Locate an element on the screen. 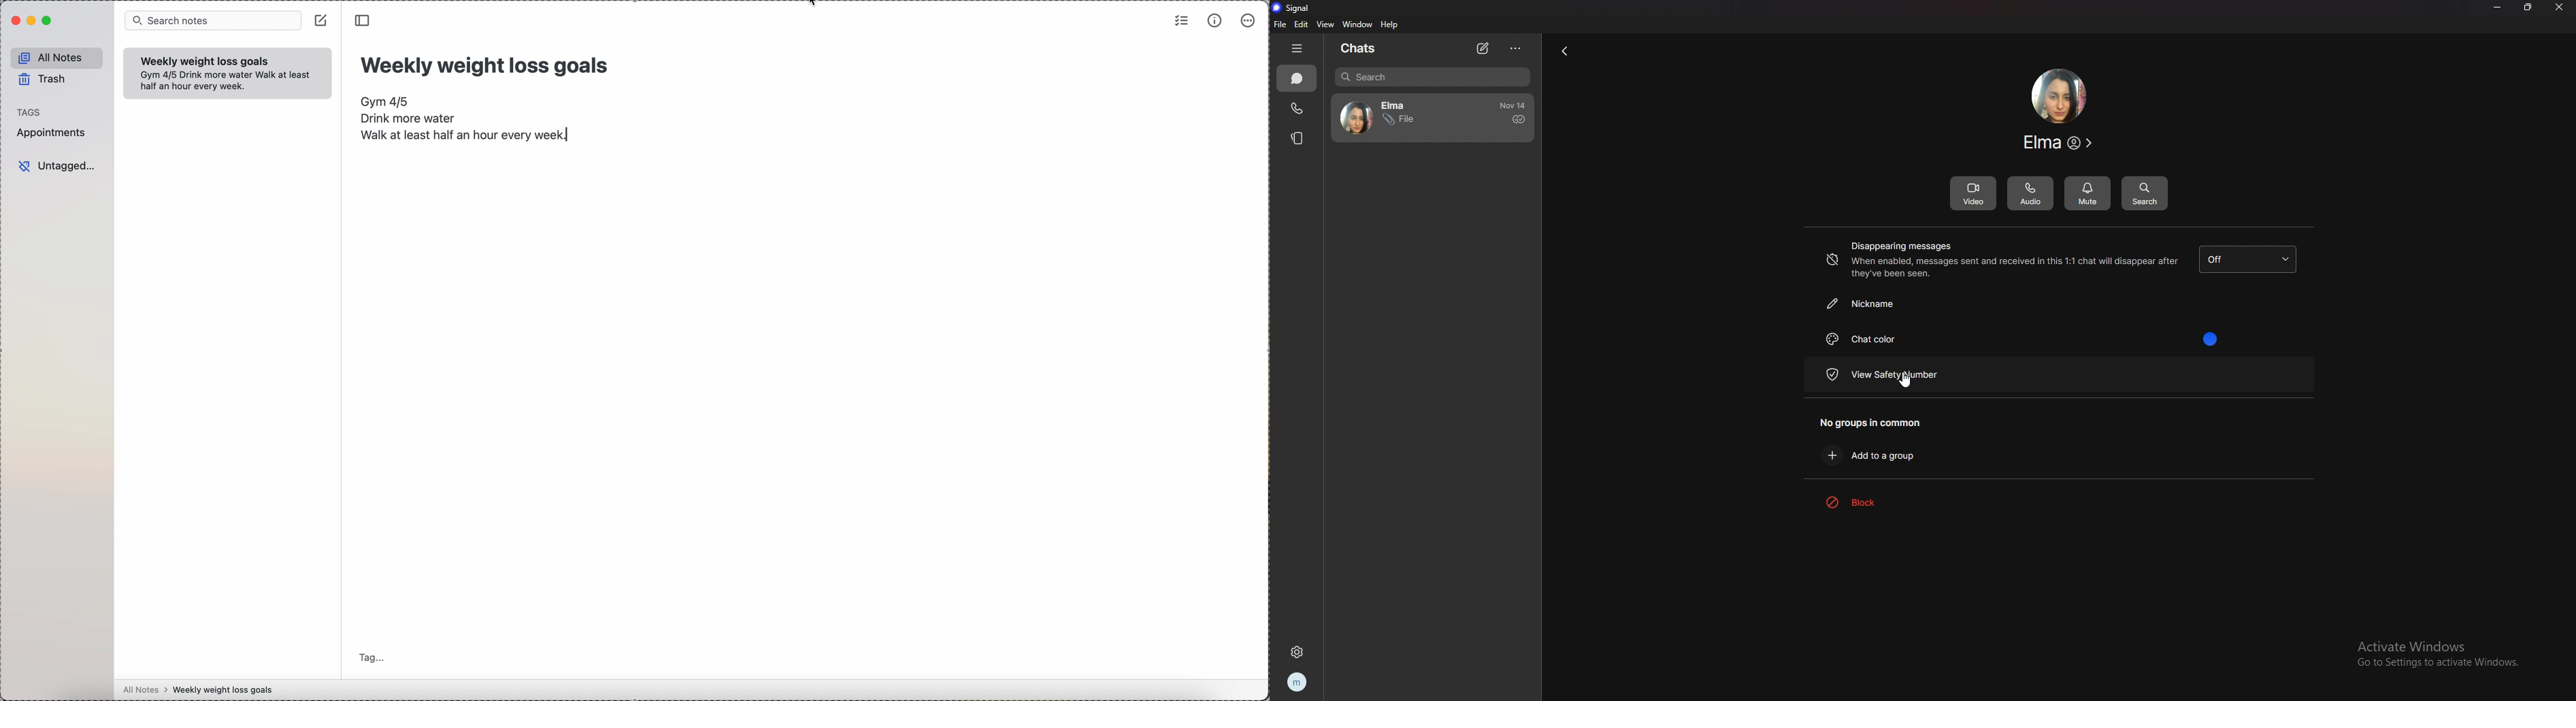 Image resolution: width=2576 pixels, height=728 pixels. chats is located at coordinates (1297, 78).